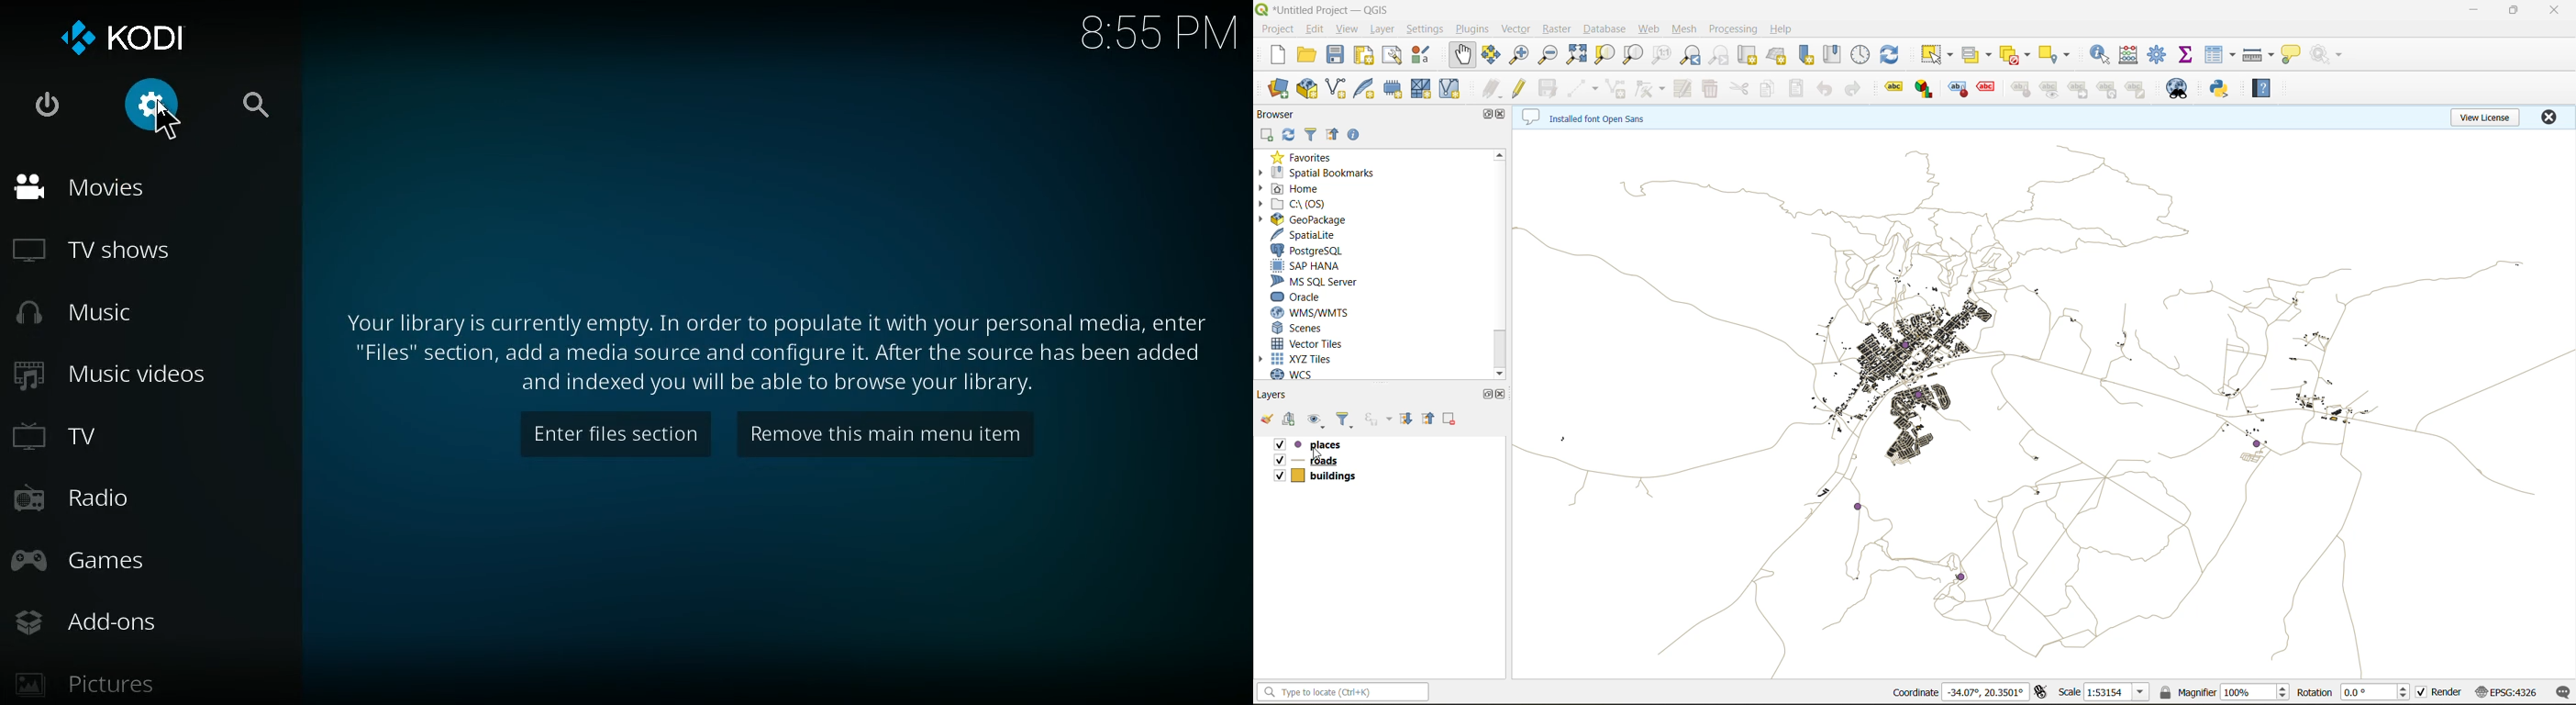 This screenshot has width=2576, height=728. I want to click on music videos, so click(122, 383).